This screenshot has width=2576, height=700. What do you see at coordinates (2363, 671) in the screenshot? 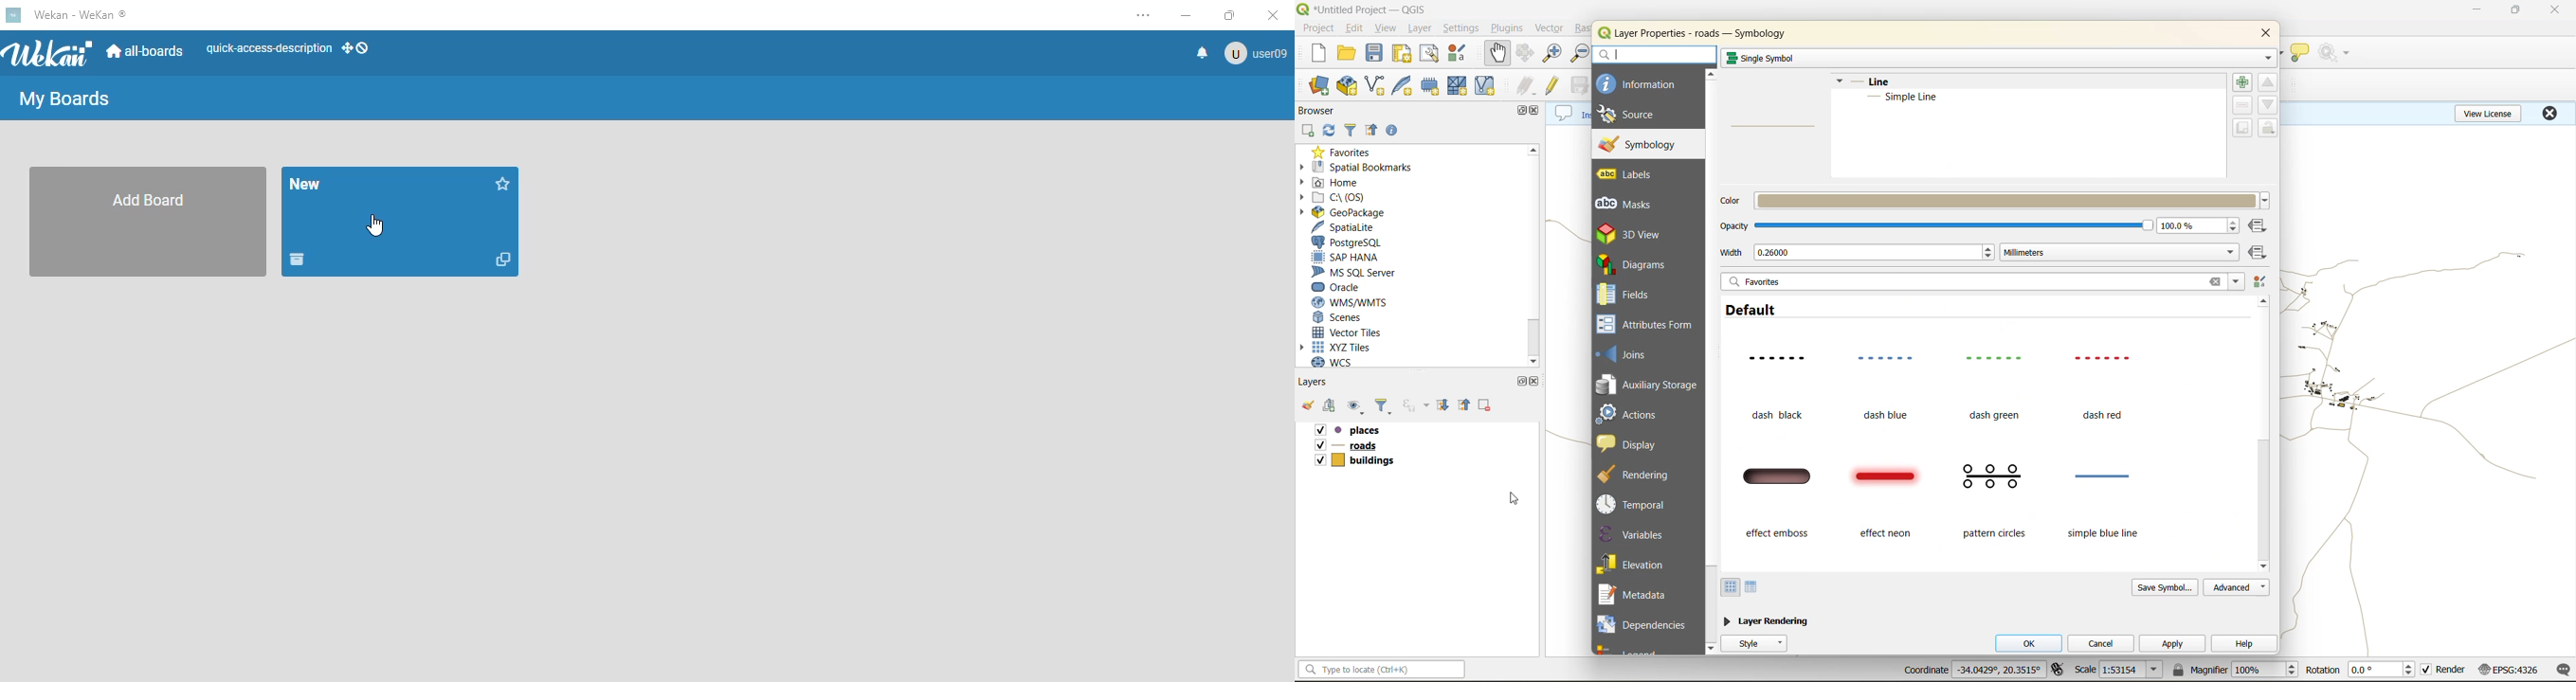
I see `rotation` at bounding box center [2363, 671].